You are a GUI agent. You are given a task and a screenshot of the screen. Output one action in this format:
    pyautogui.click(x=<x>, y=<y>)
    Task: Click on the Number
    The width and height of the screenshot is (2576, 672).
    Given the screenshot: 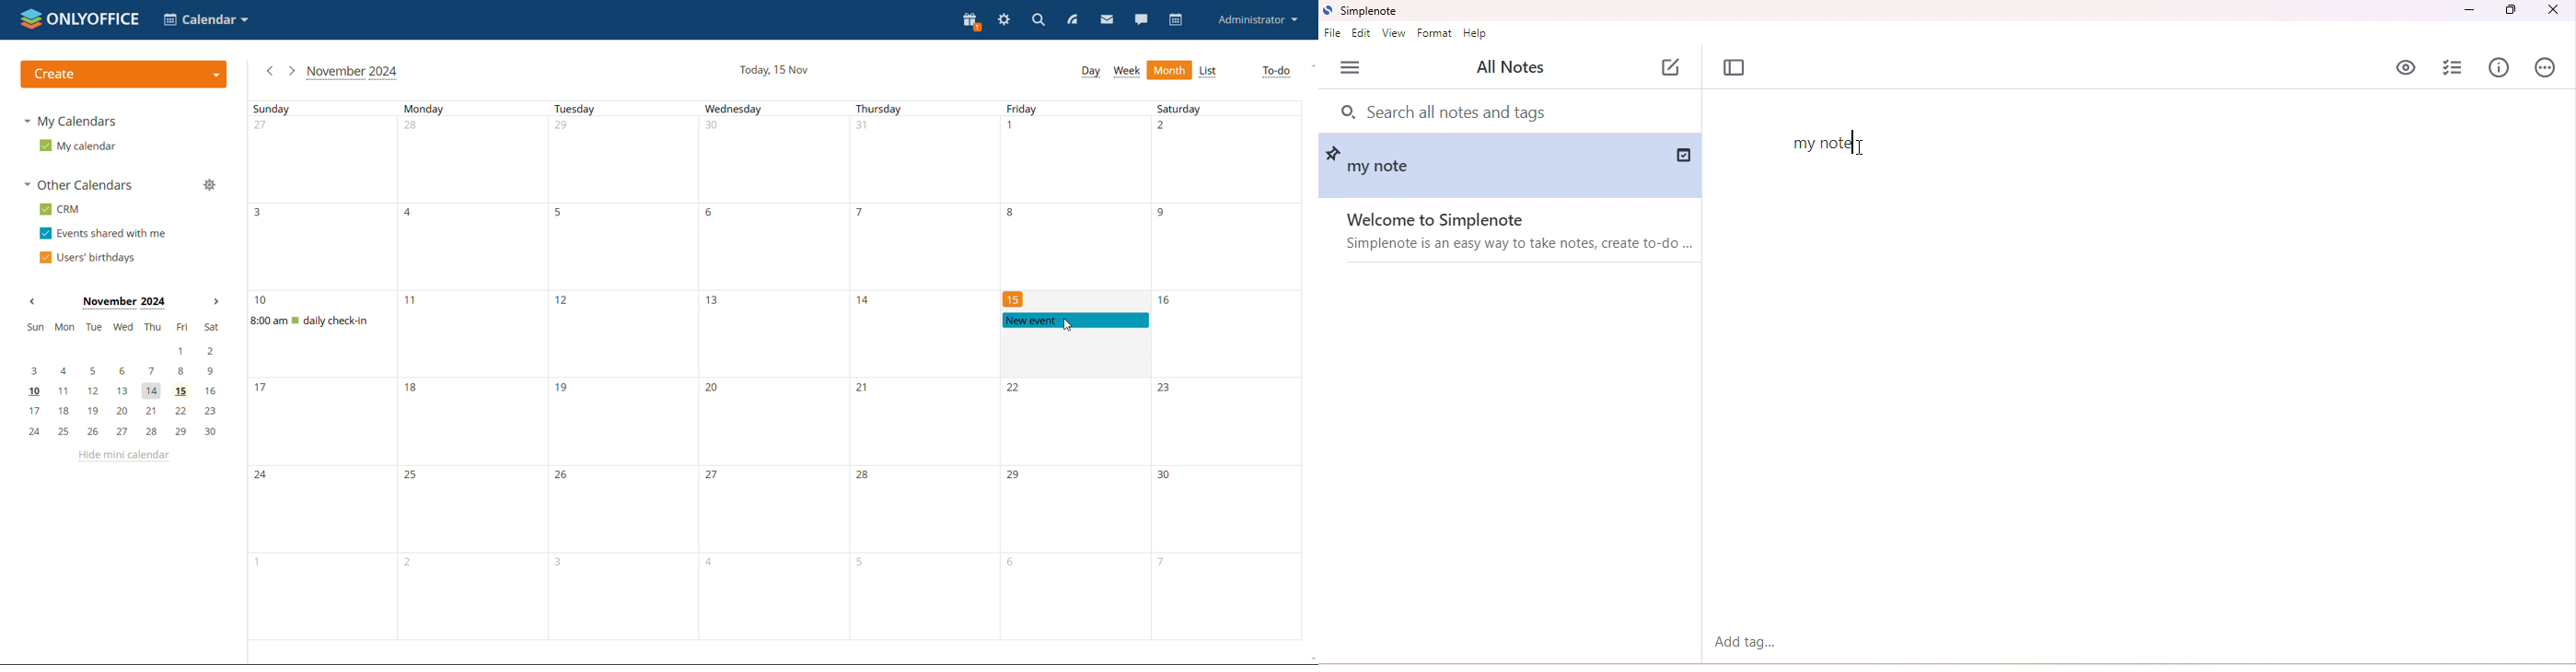 What is the action you would take?
    pyautogui.click(x=409, y=300)
    